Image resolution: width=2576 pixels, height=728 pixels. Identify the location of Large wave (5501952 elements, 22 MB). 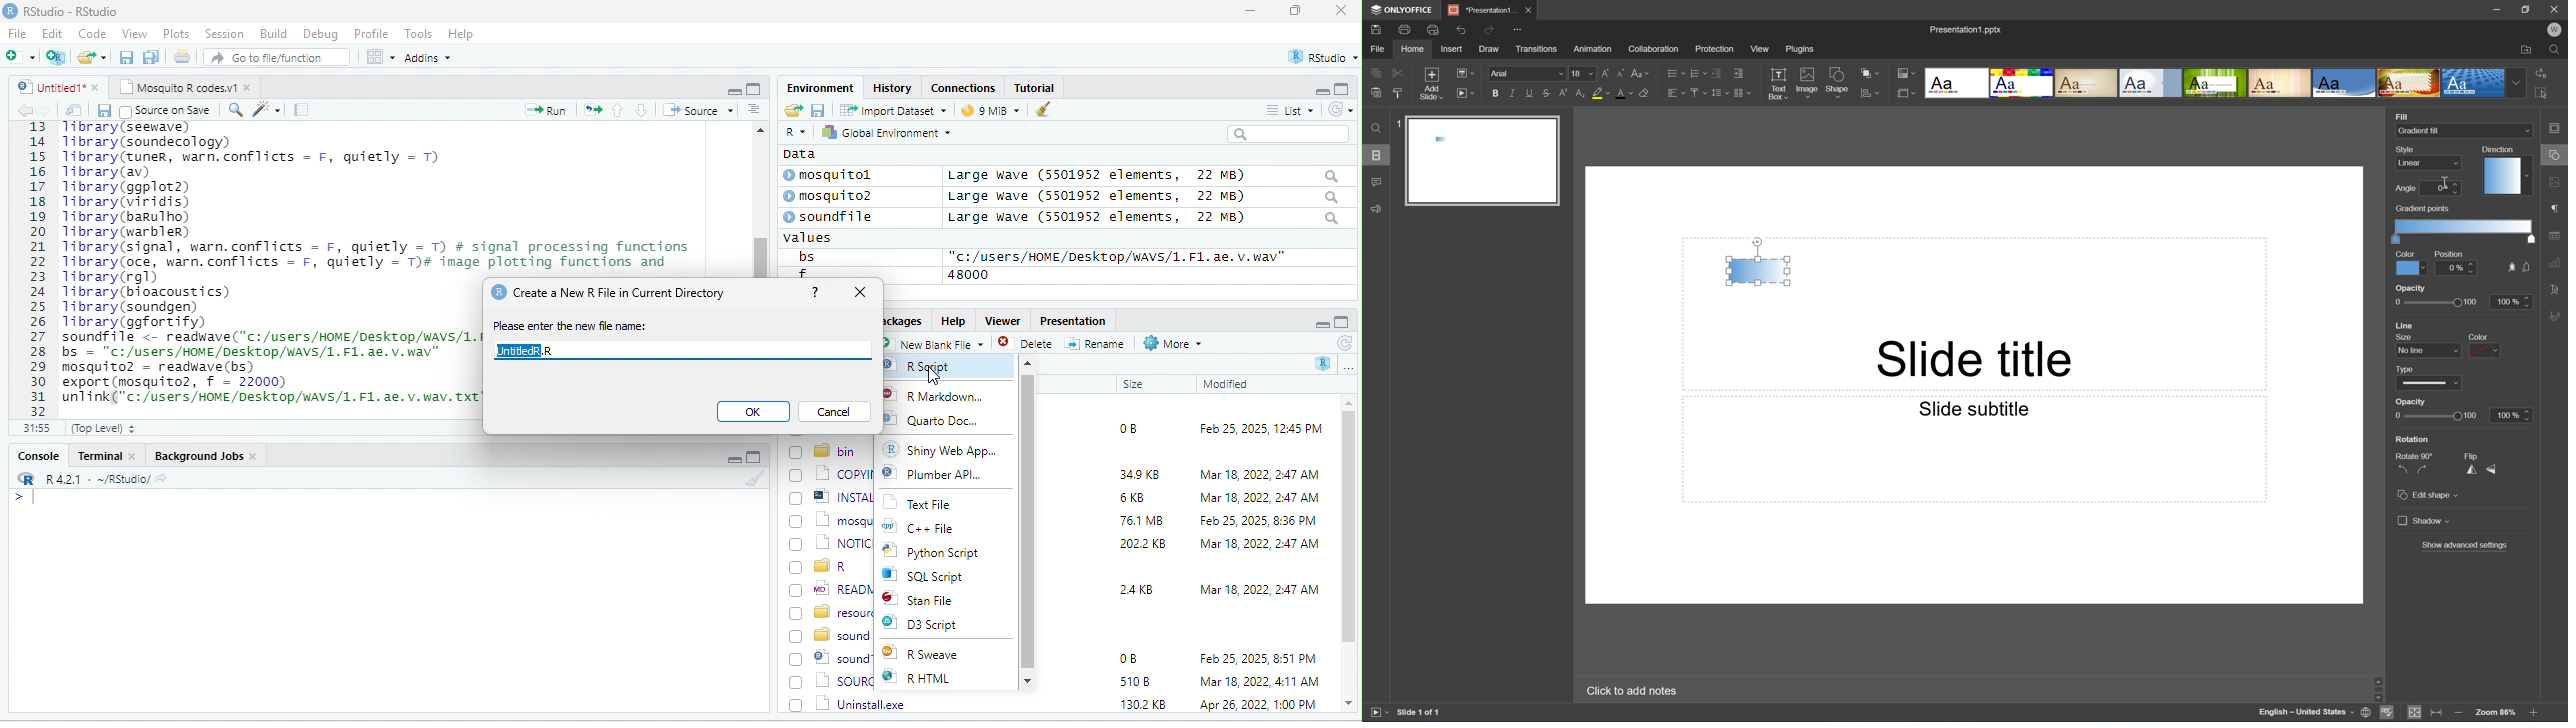
(1144, 219).